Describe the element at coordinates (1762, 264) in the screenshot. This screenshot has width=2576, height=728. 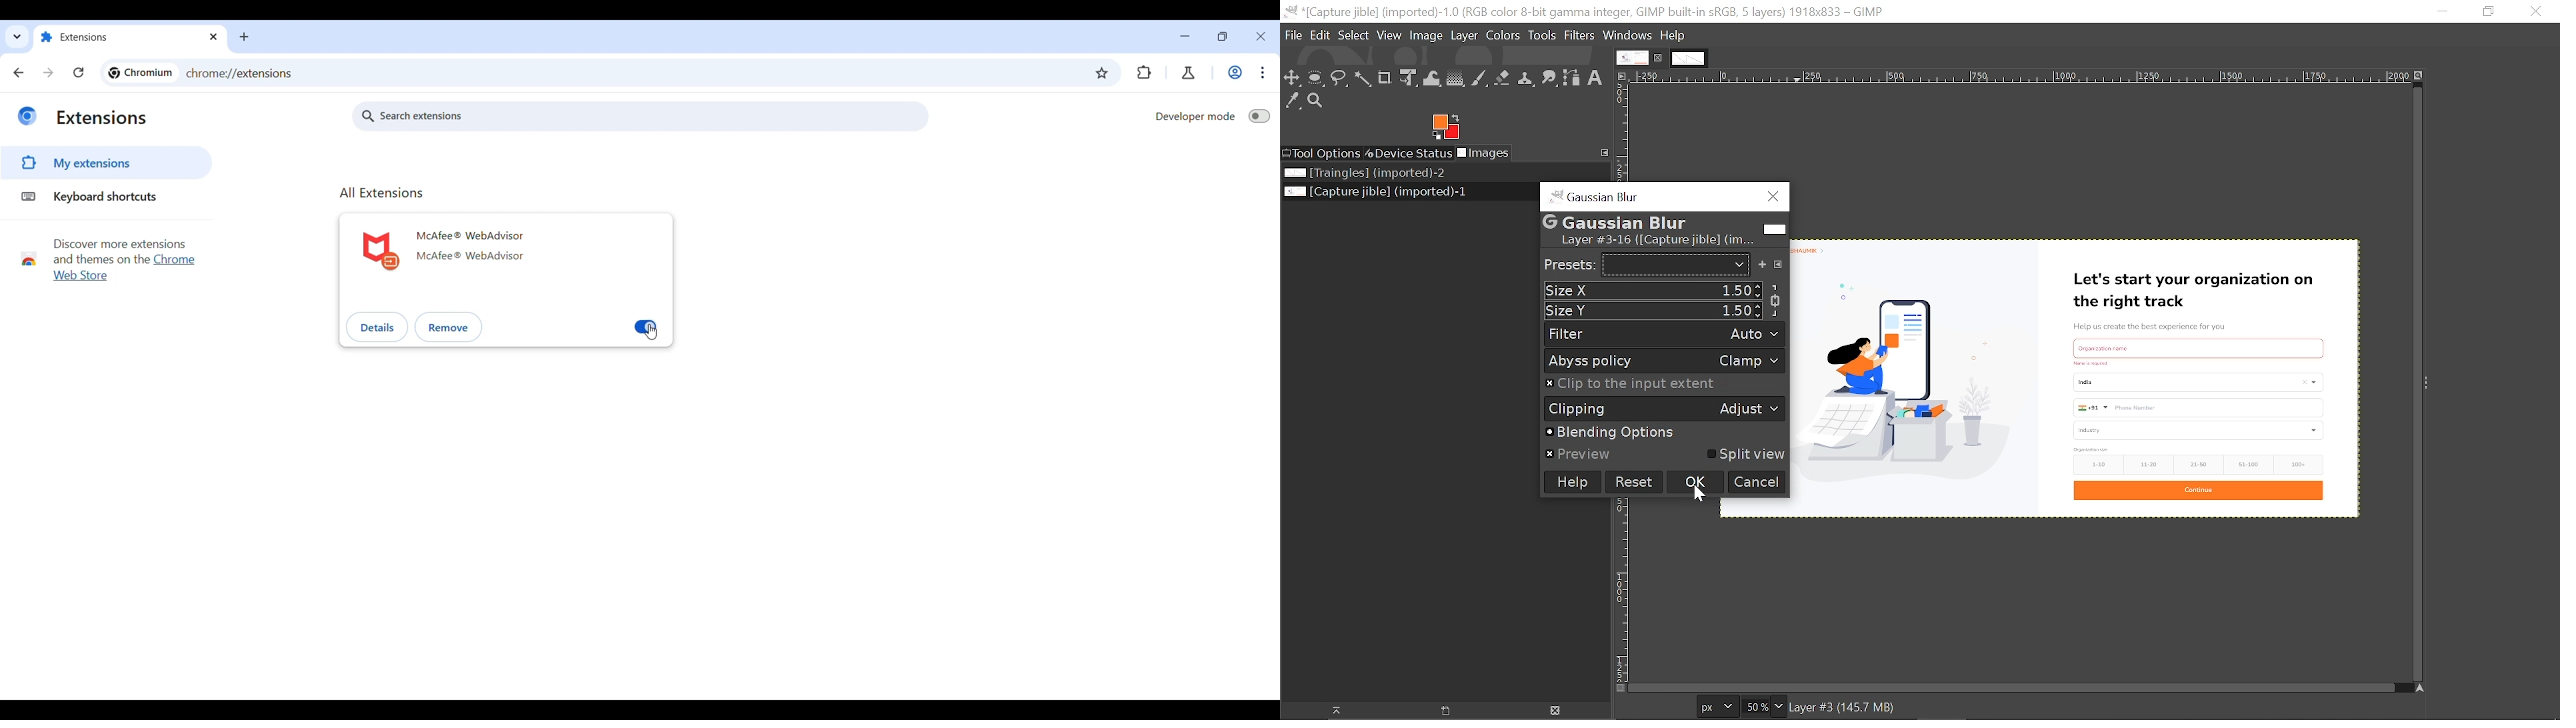
I see `Add` at that location.